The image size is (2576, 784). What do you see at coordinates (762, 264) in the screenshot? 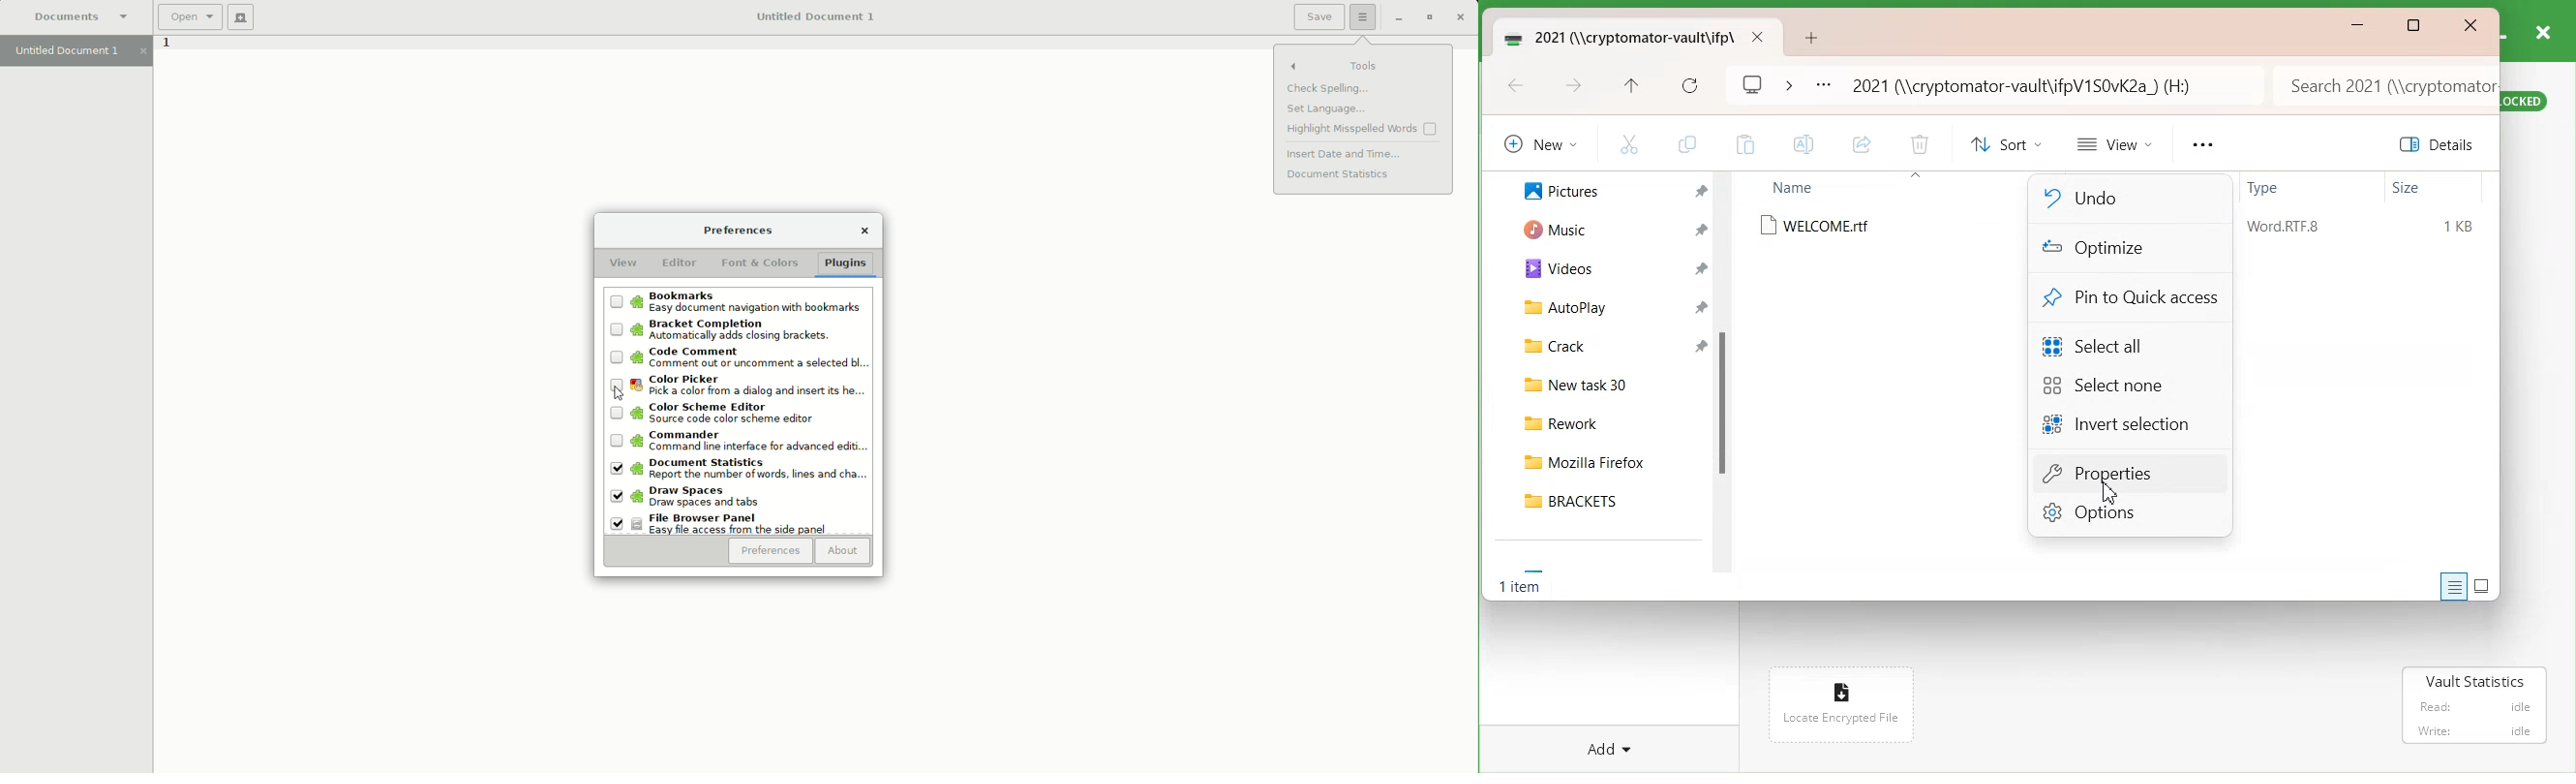
I see `Font and Colors` at bounding box center [762, 264].